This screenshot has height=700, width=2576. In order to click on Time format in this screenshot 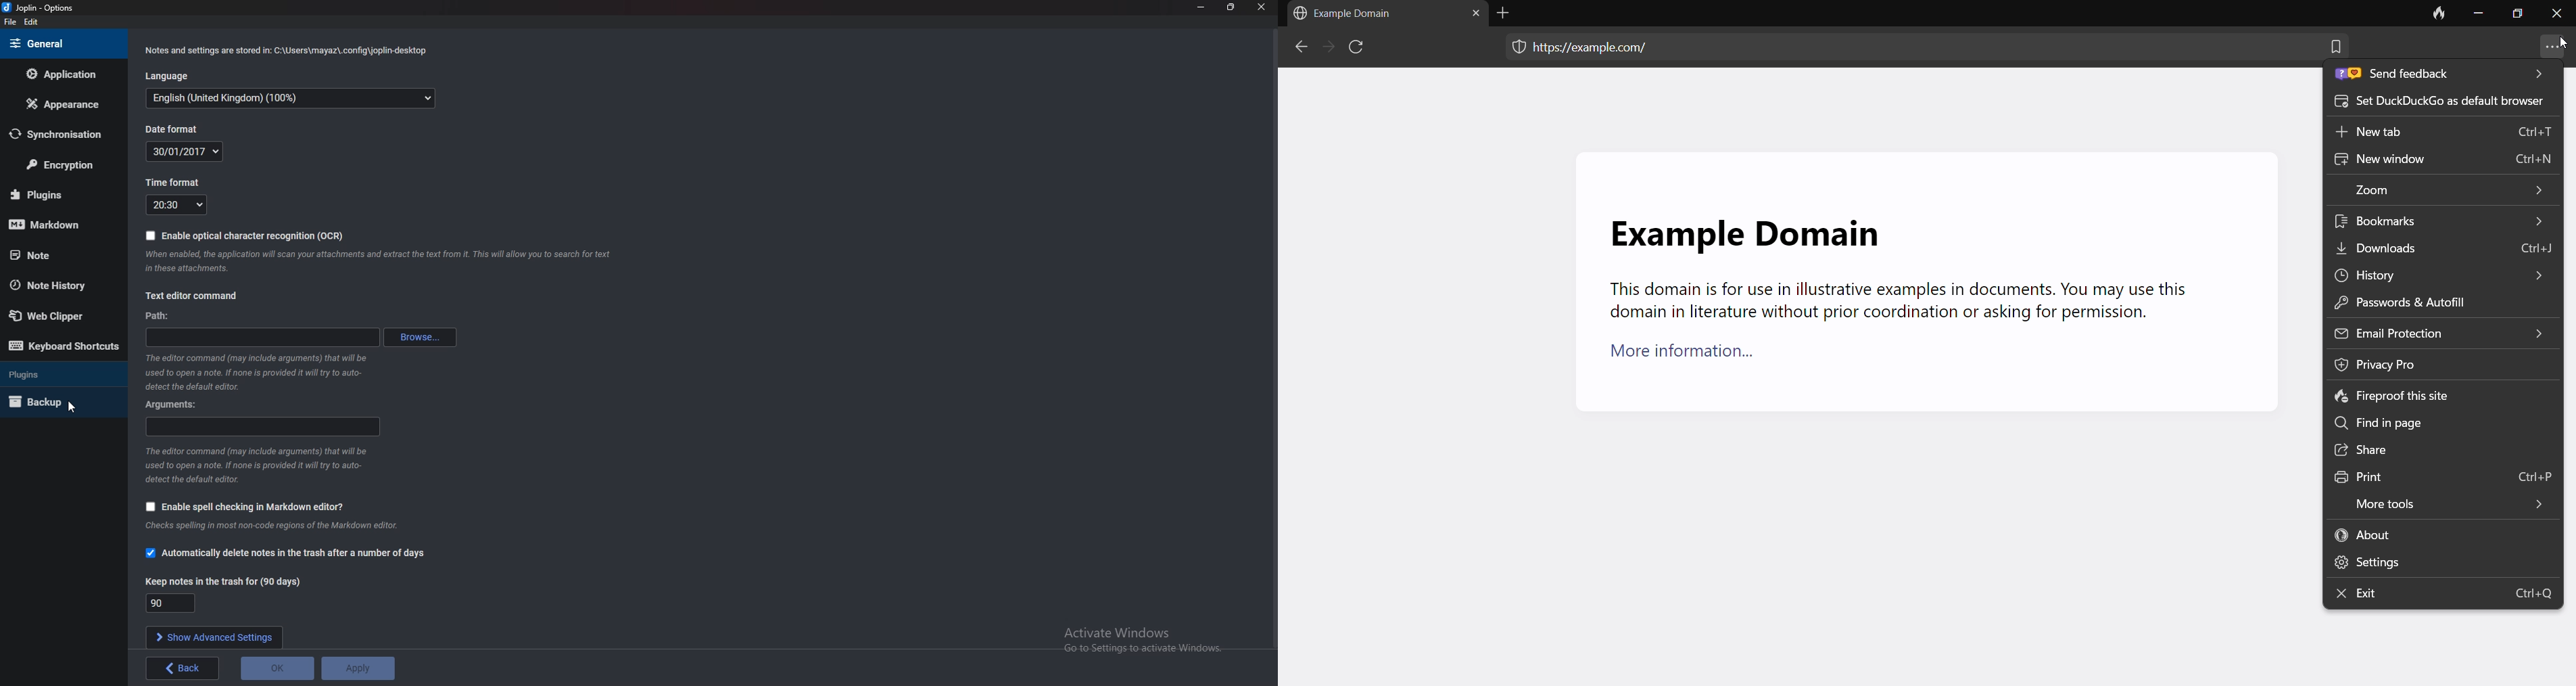, I will do `click(176, 181)`.